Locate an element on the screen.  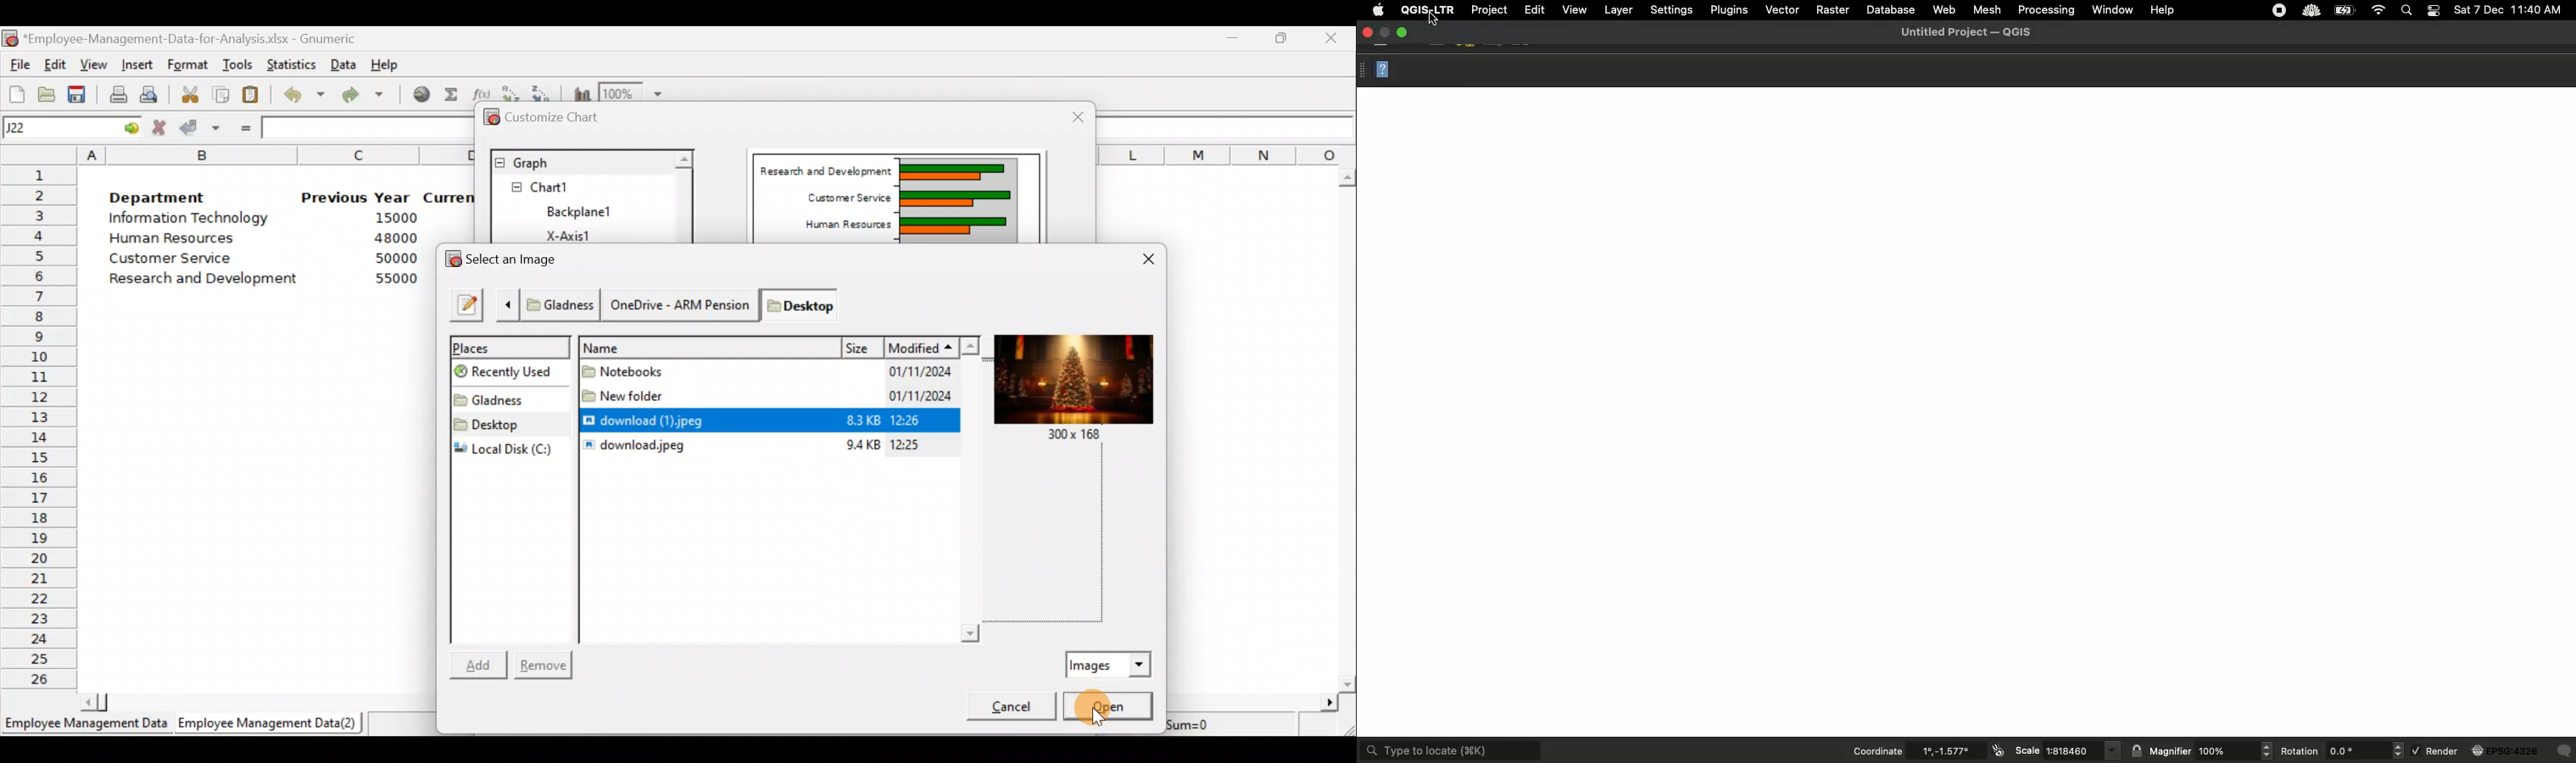
Window is located at coordinates (2112, 9).